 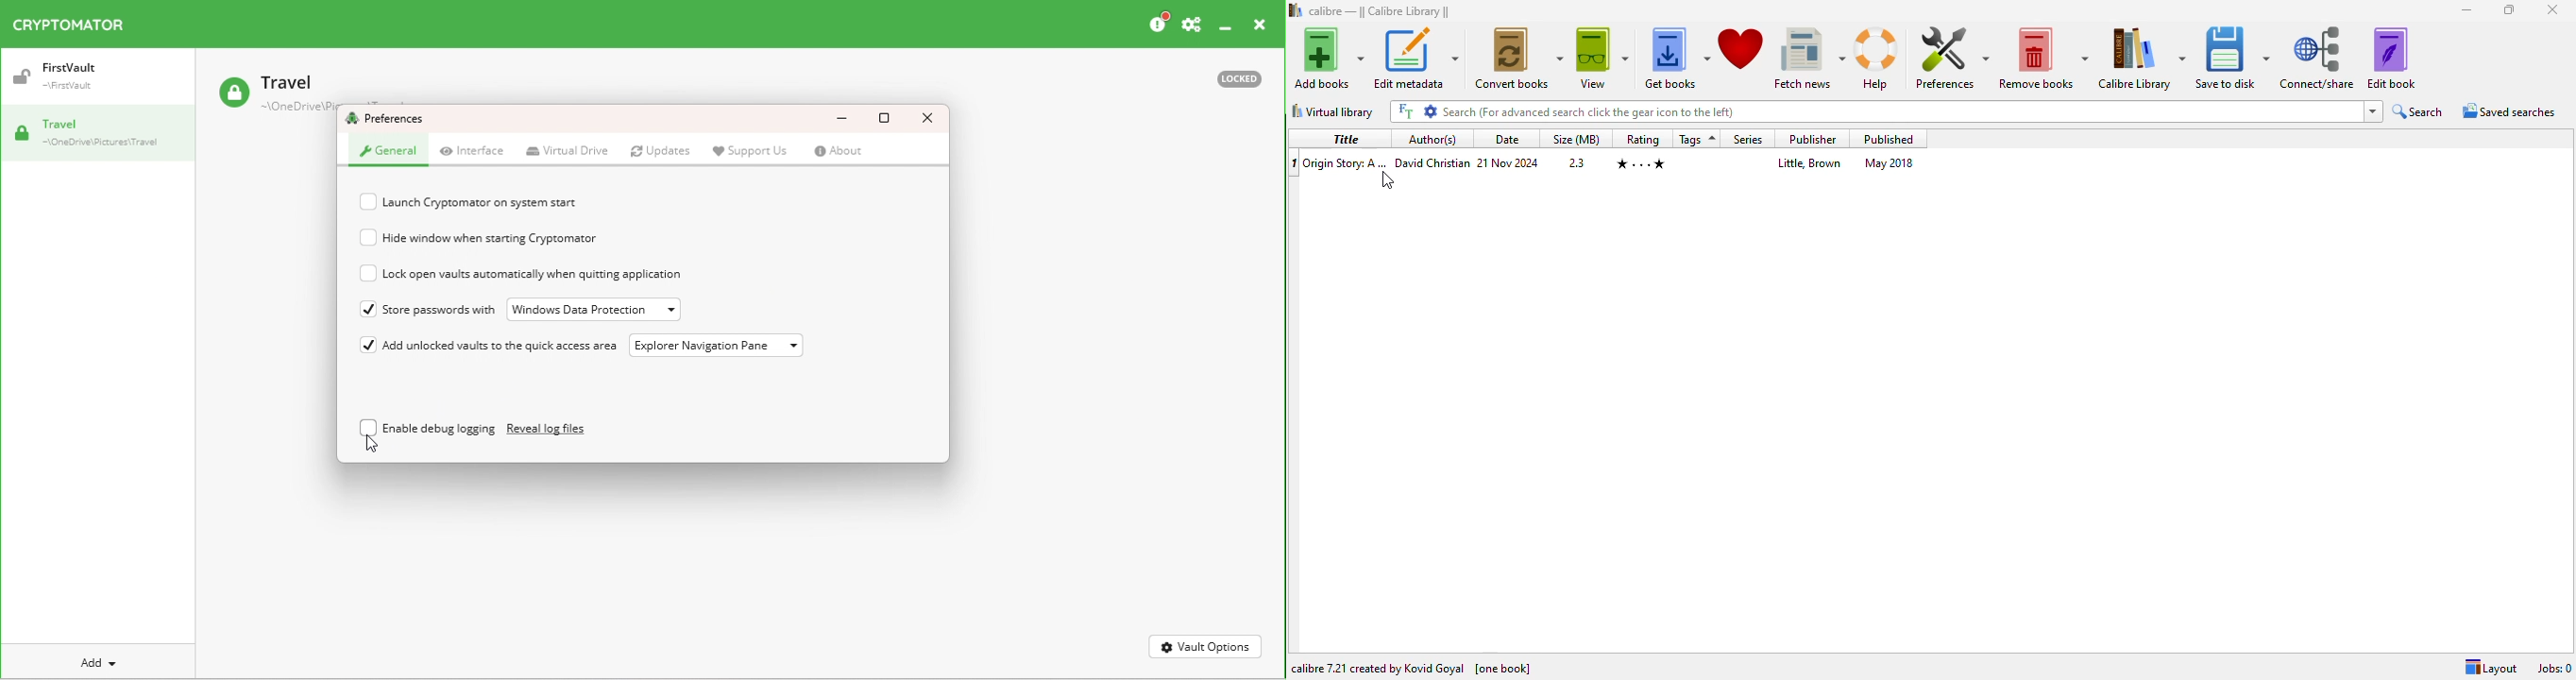 I want to click on munber, so click(x=1294, y=164).